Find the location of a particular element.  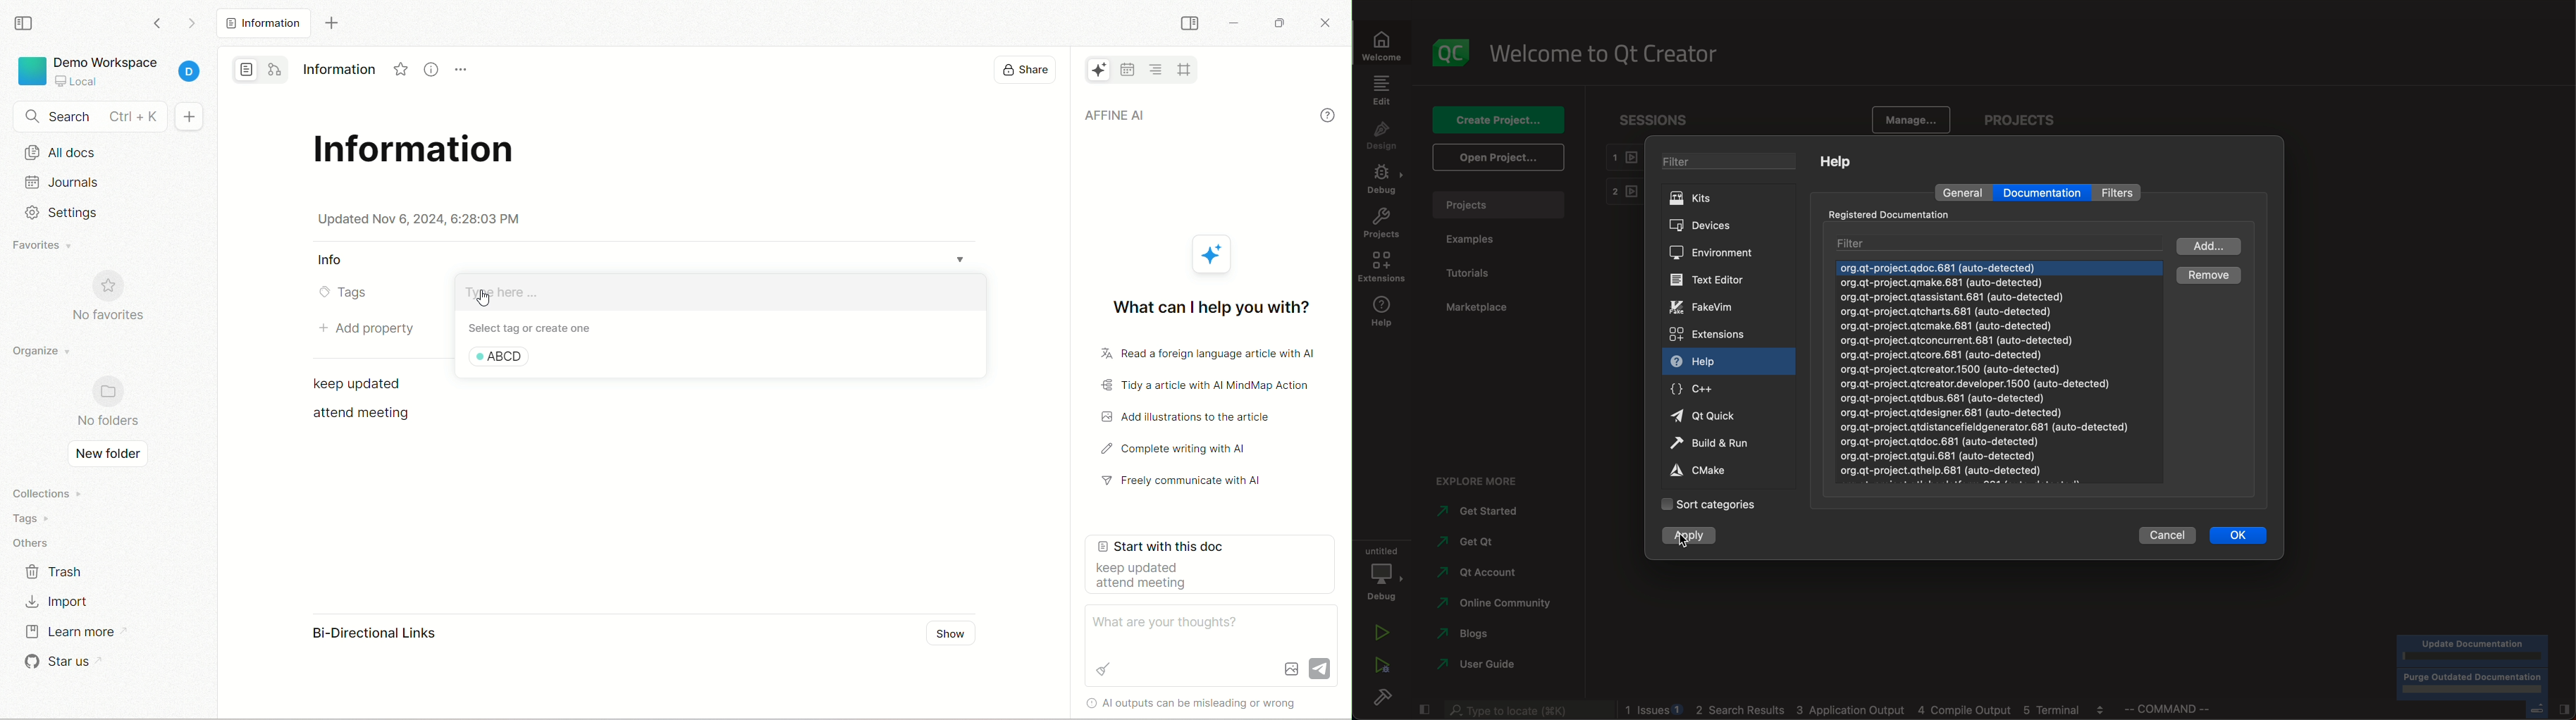

devices is located at coordinates (1724, 224).